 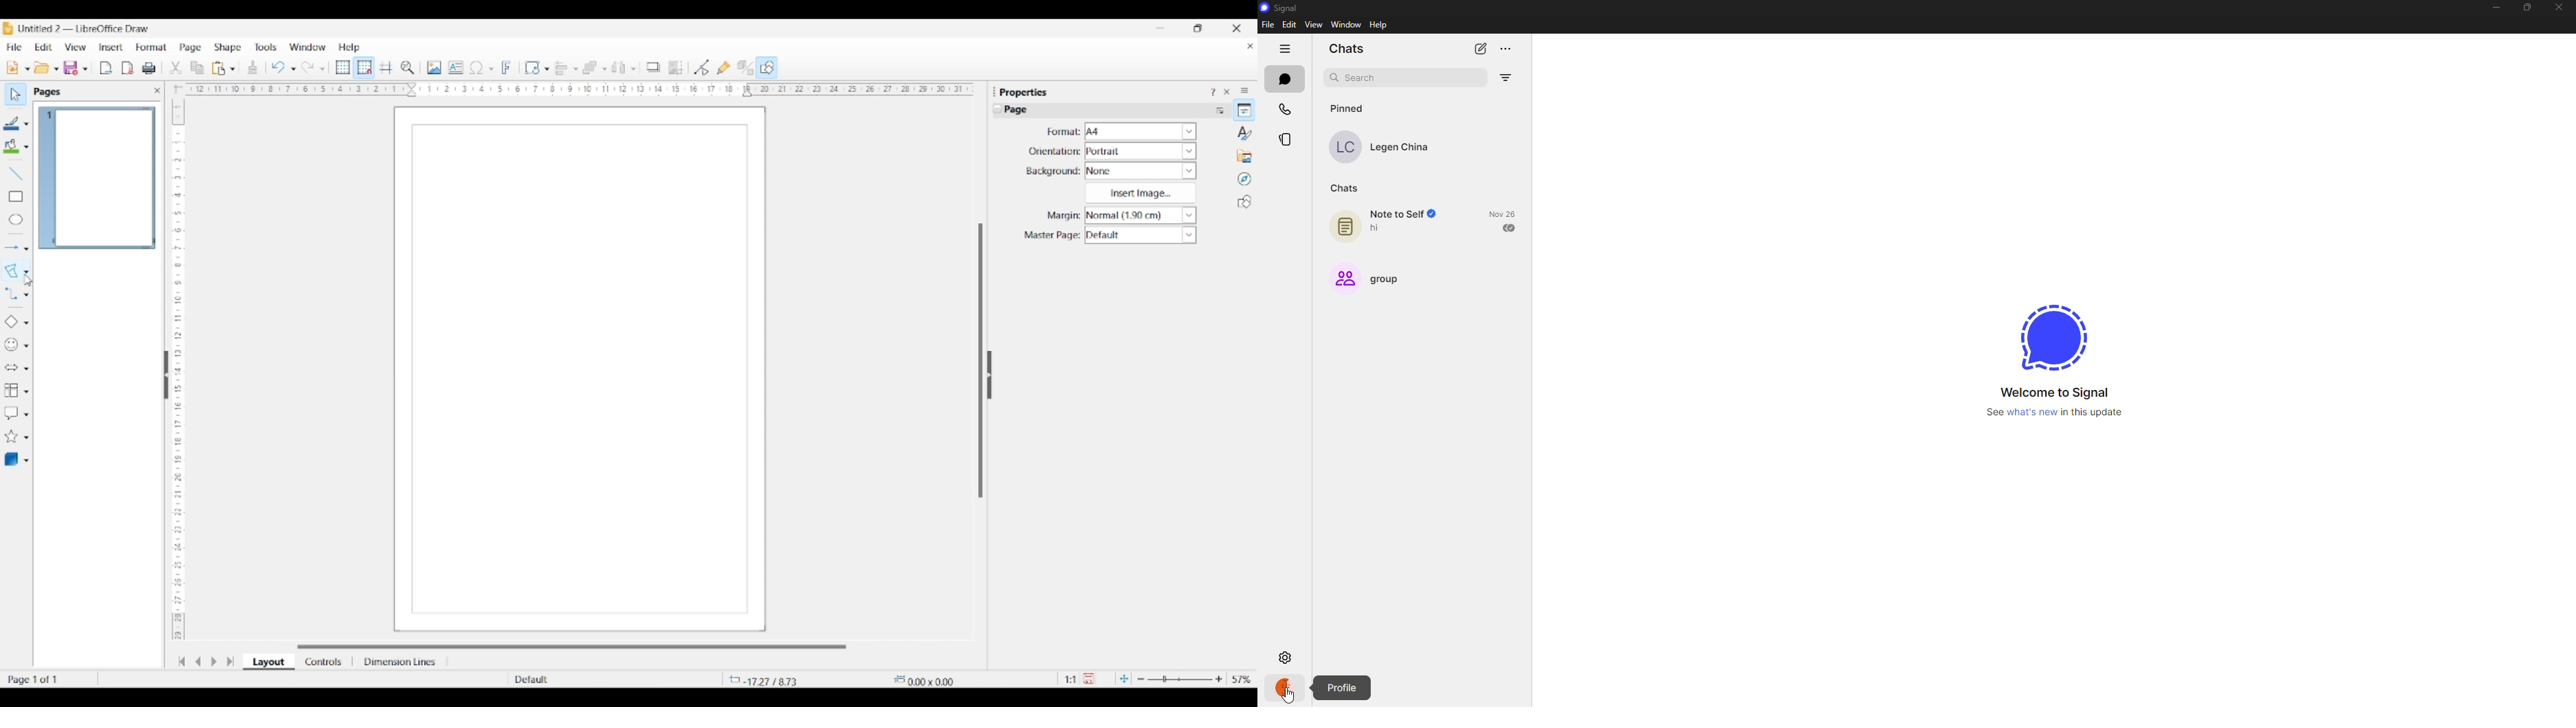 What do you see at coordinates (1062, 216) in the screenshot?
I see `Indicates margin settings` at bounding box center [1062, 216].